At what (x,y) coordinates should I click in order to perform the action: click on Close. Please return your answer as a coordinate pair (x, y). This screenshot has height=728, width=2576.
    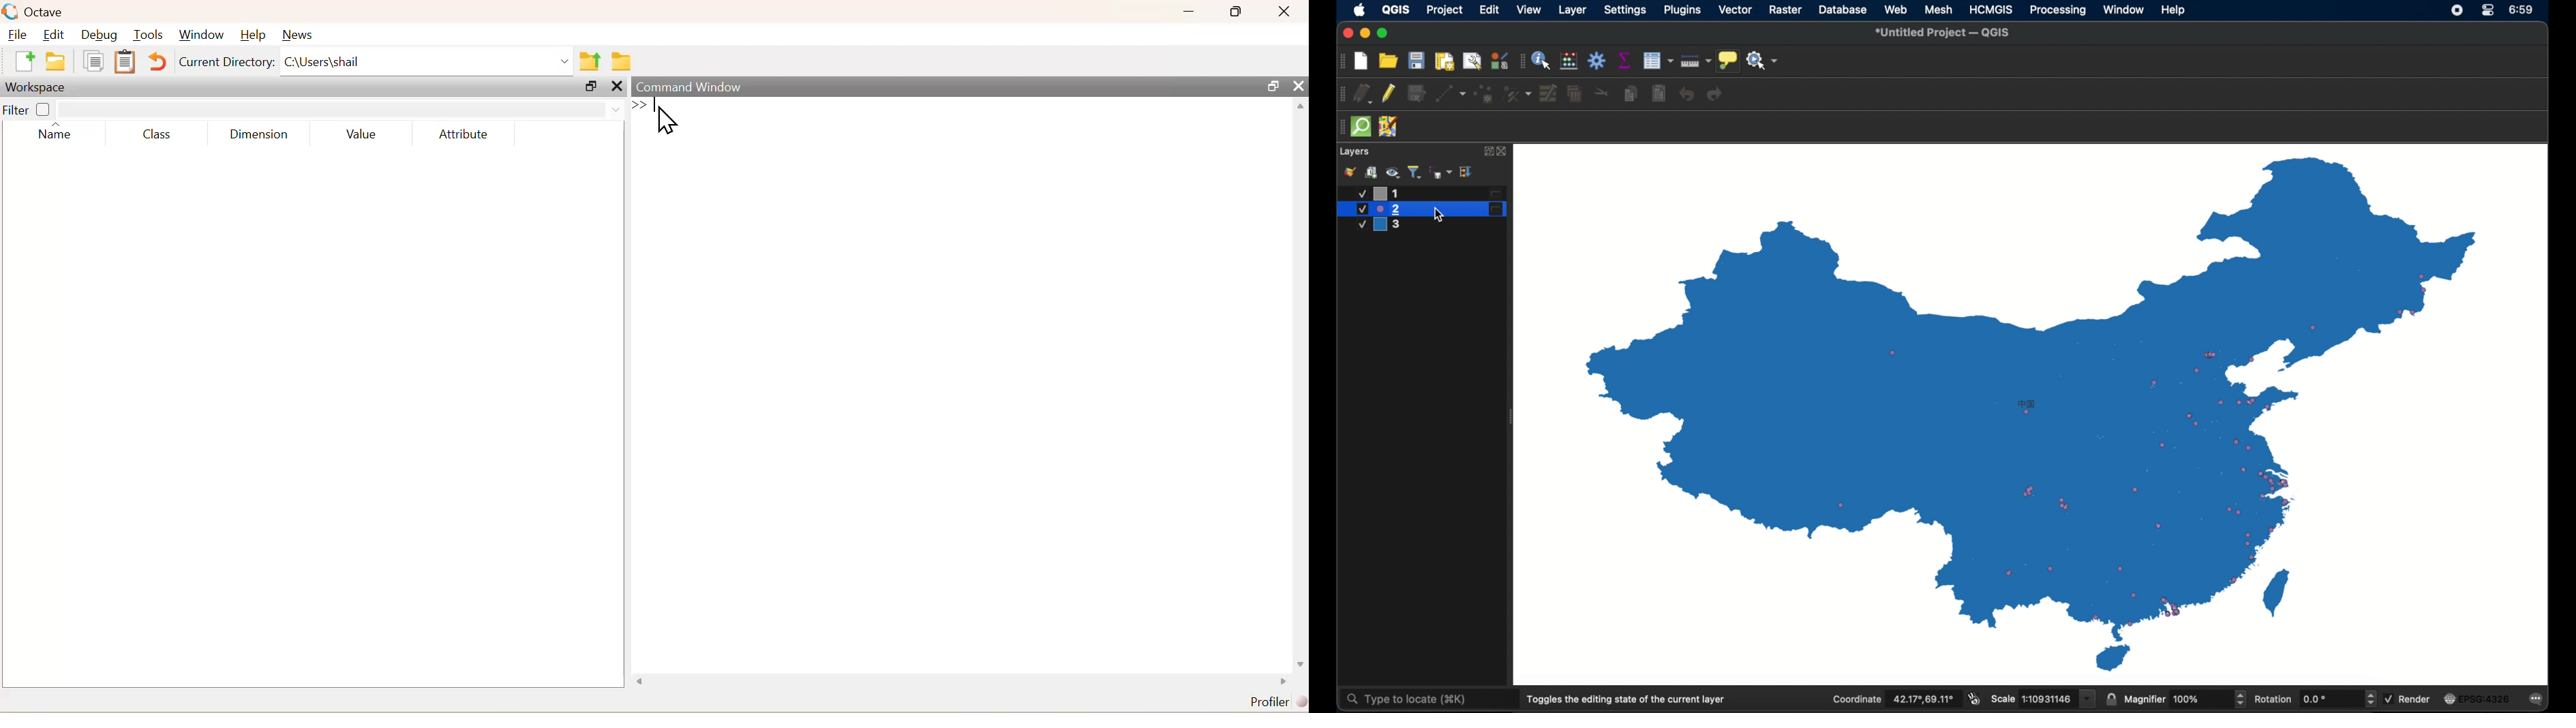
    Looking at the image, I should click on (1297, 83).